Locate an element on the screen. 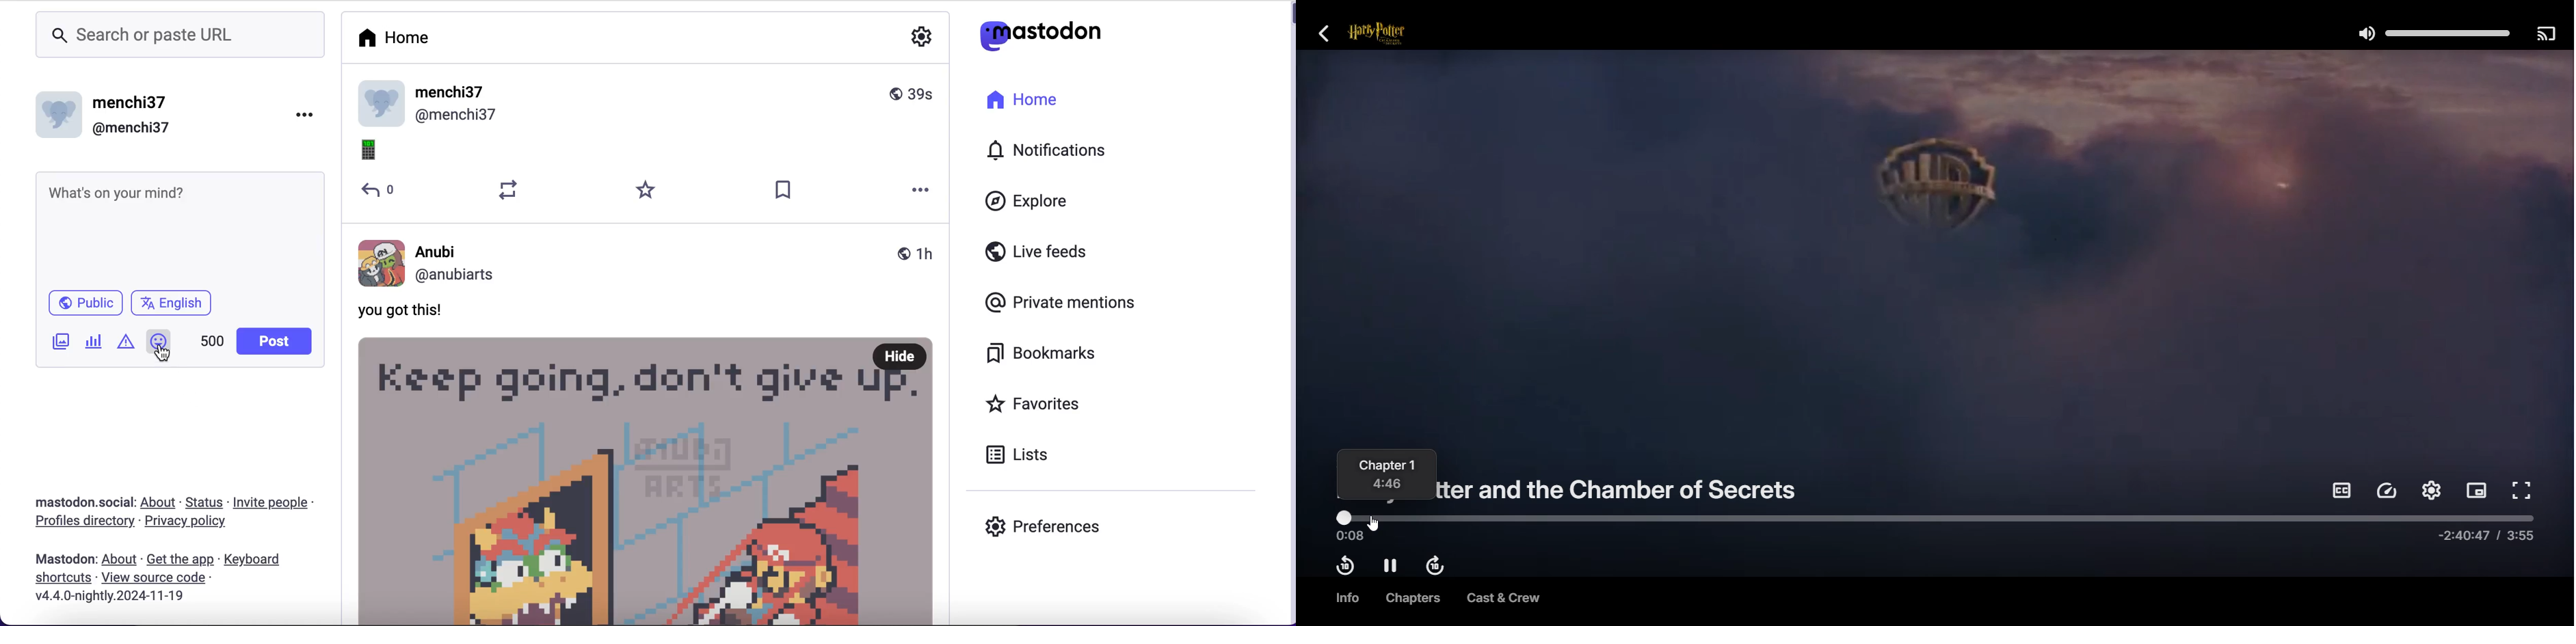  invite people is located at coordinates (279, 503).